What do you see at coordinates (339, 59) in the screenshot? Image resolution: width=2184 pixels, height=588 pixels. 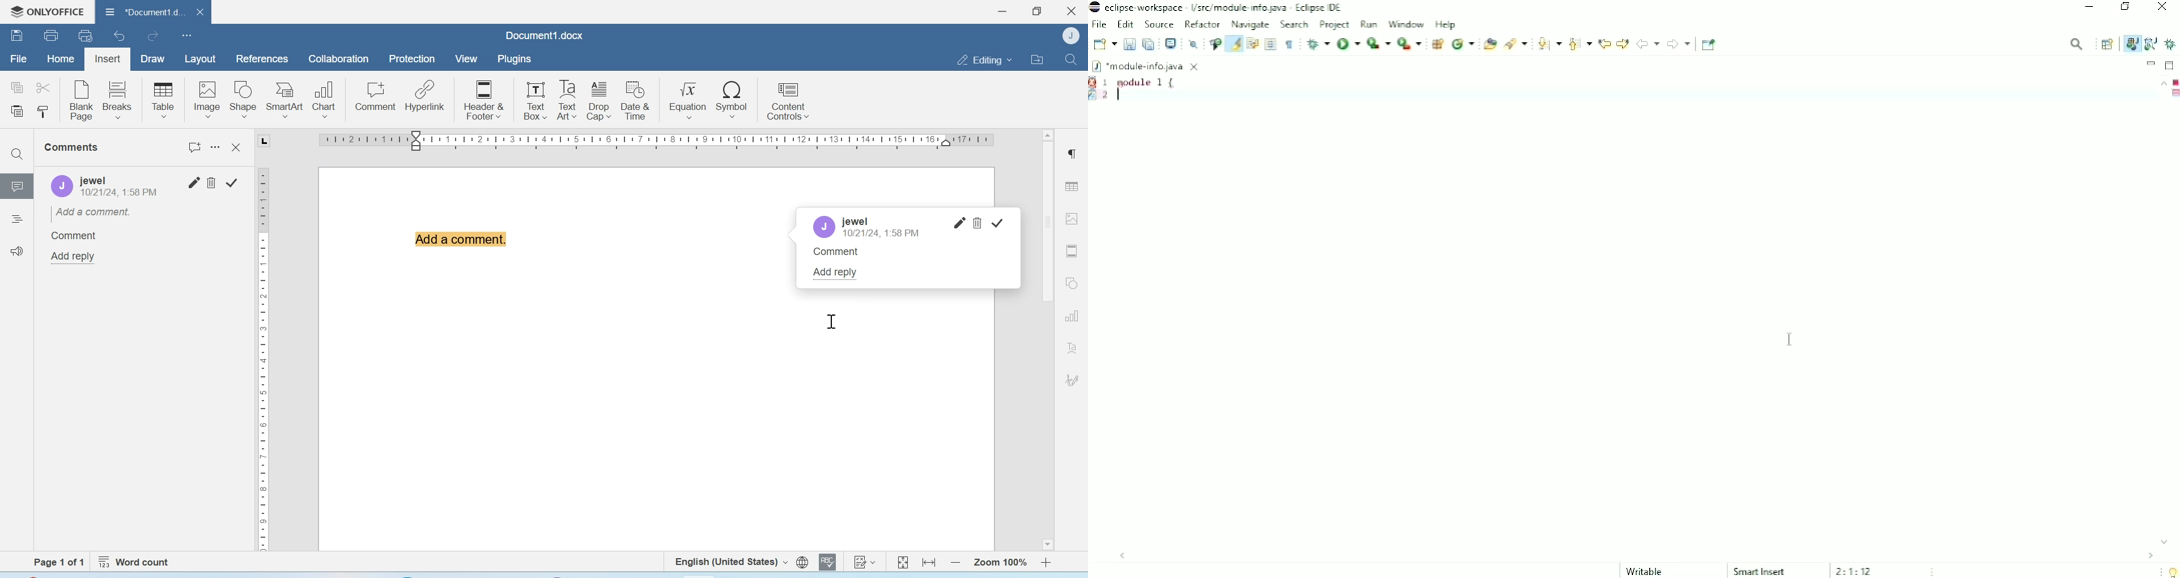 I see `Collaboration` at bounding box center [339, 59].